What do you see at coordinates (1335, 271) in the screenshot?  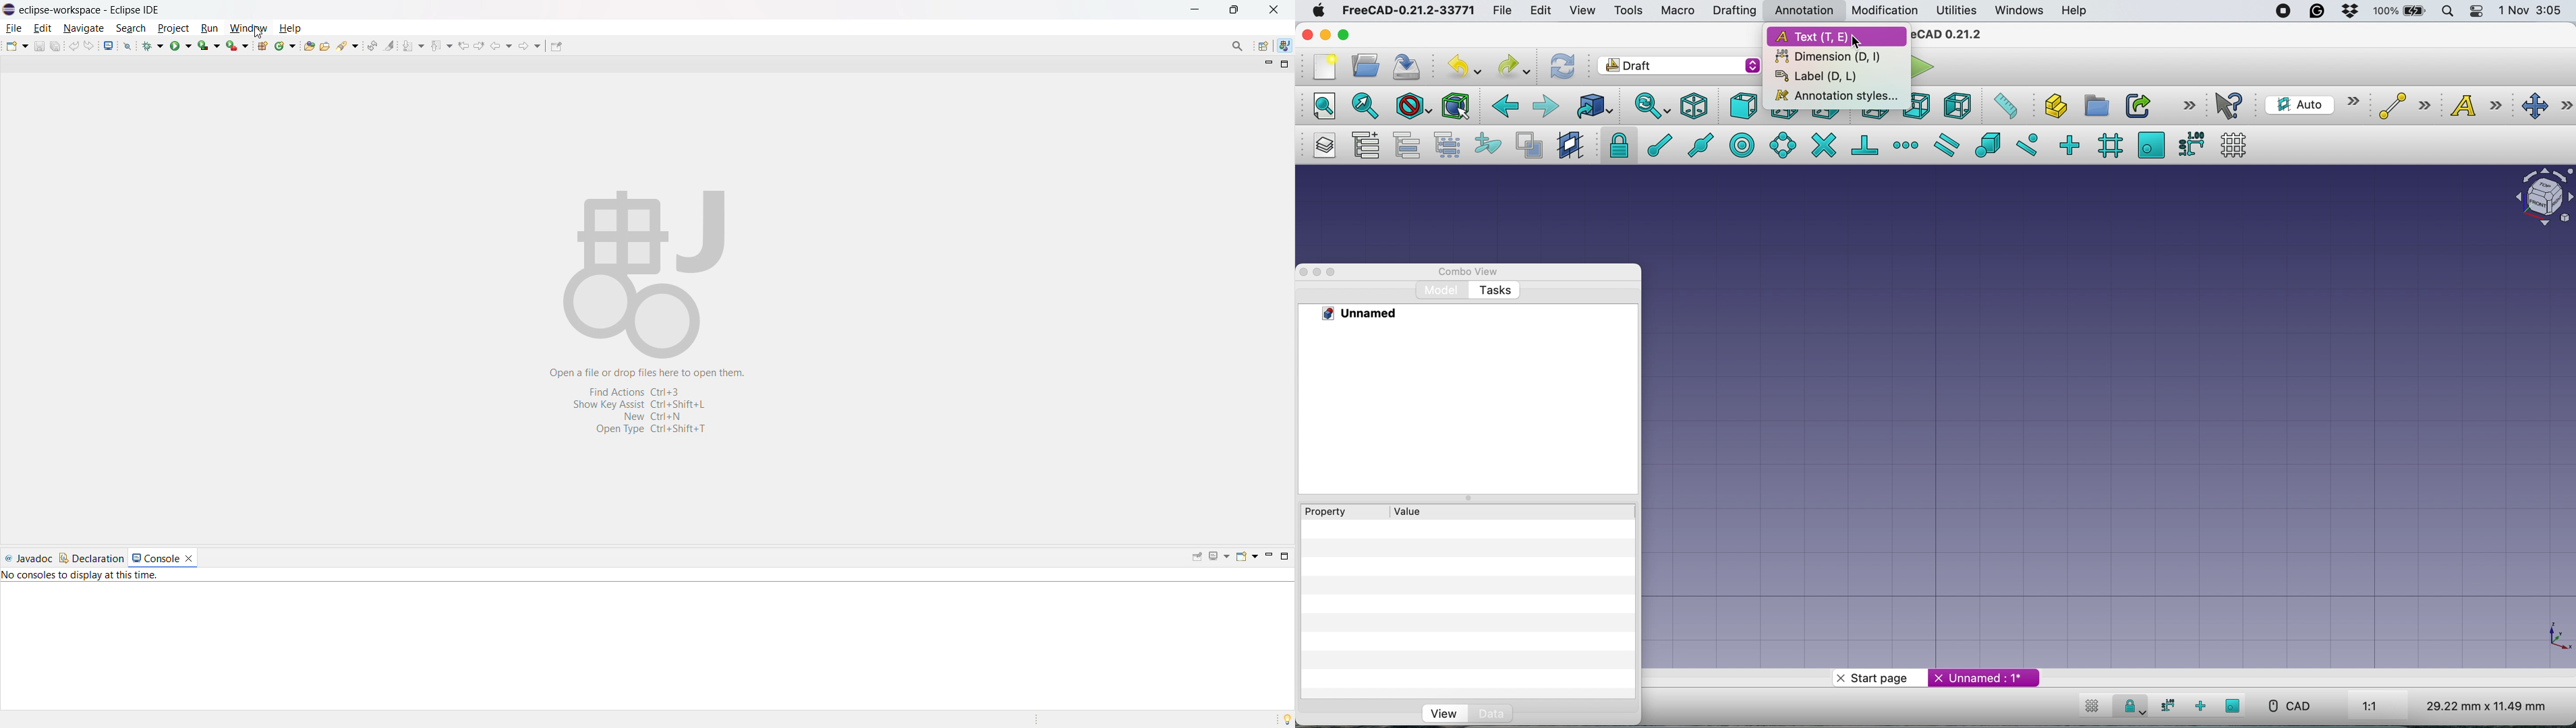 I see `maximise` at bounding box center [1335, 271].